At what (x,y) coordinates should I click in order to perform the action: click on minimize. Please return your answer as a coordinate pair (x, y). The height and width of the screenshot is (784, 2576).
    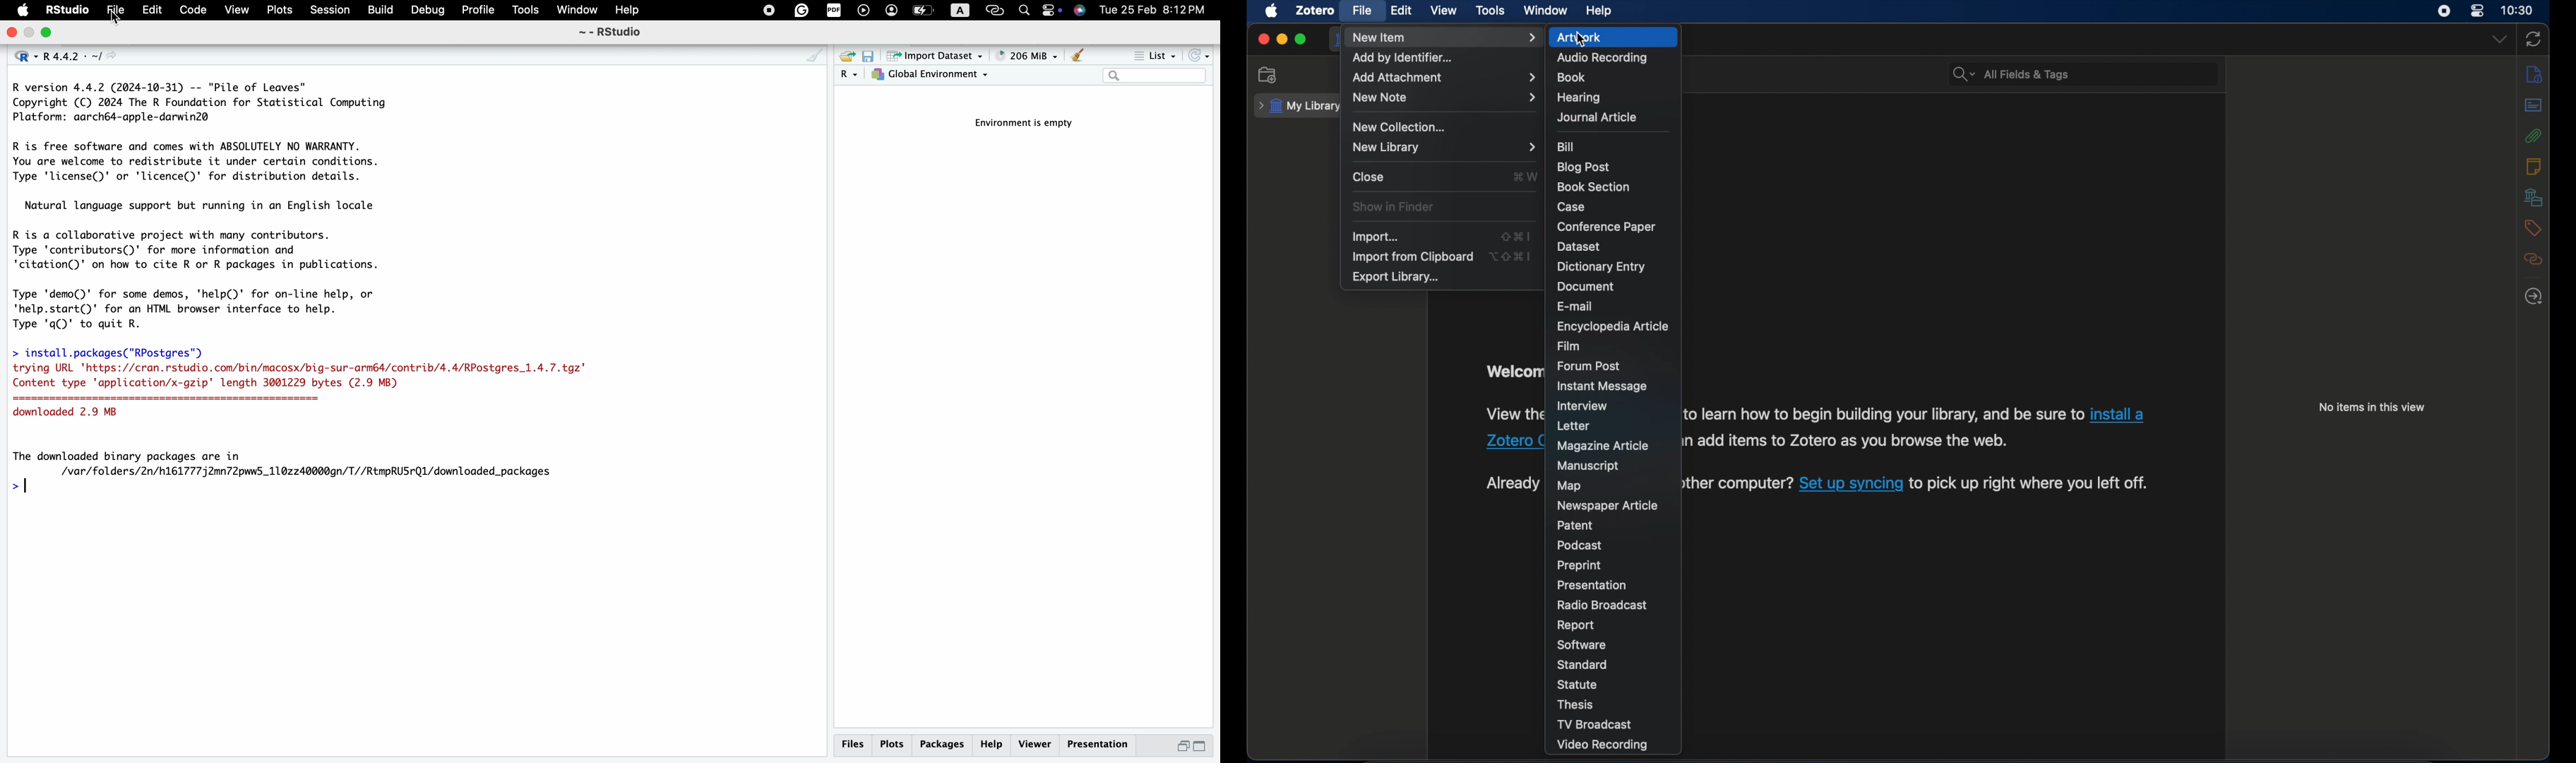
    Looking at the image, I should click on (1179, 749).